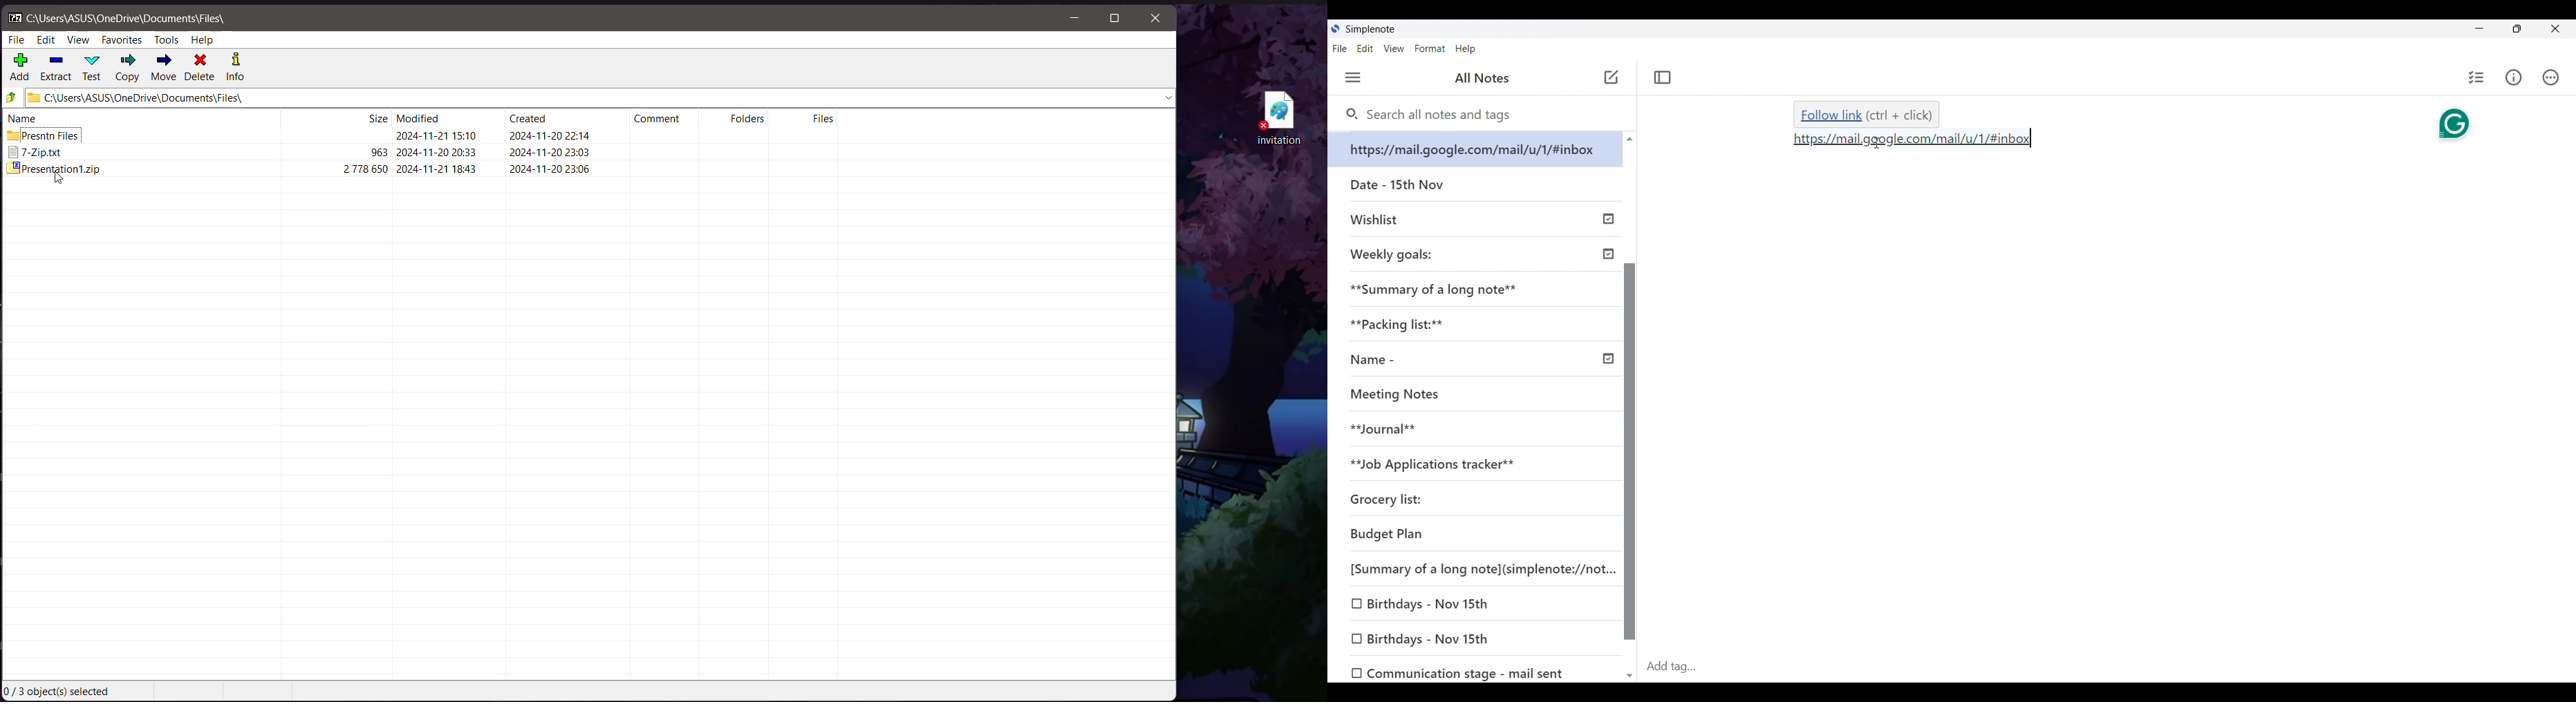 The width and height of the screenshot is (2576, 728). What do you see at coordinates (1385, 497) in the screenshot?
I see `Grocery list:` at bounding box center [1385, 497].